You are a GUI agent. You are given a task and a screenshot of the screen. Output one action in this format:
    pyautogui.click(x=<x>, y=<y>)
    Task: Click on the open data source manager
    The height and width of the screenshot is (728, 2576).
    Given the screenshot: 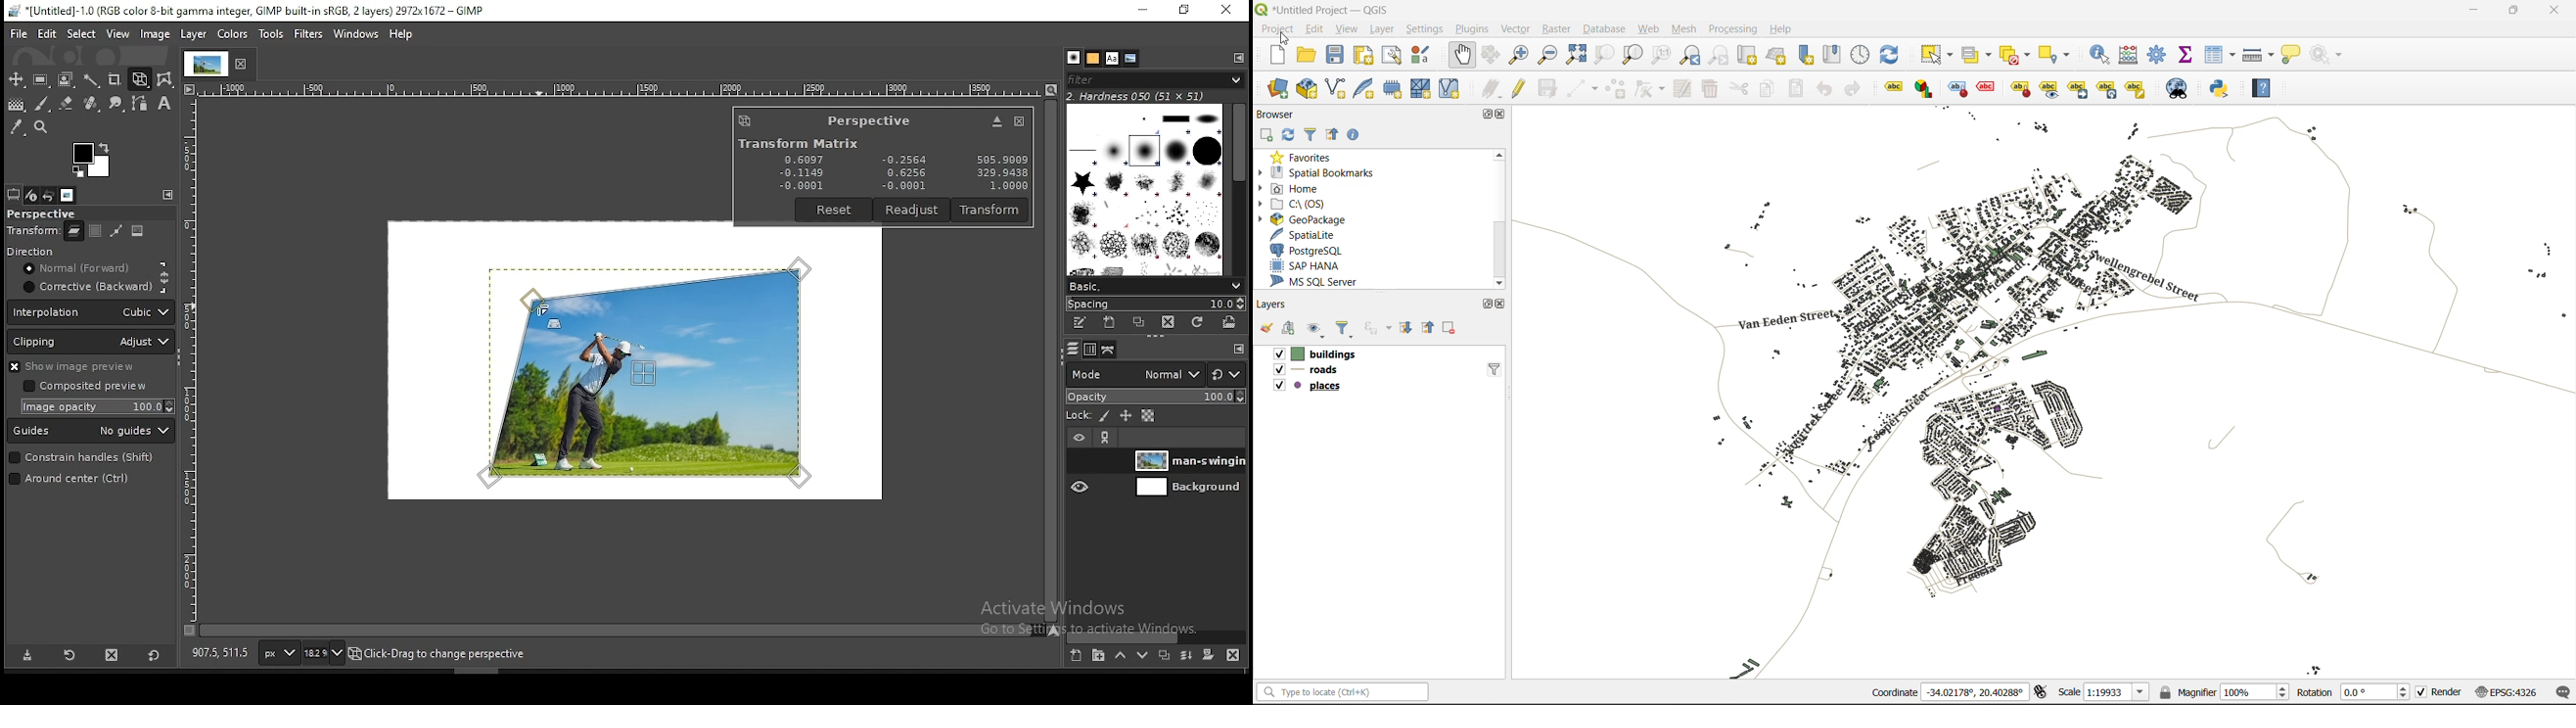 What is the action you would take?
    pyautogui.click(x=1280, y=90)
    